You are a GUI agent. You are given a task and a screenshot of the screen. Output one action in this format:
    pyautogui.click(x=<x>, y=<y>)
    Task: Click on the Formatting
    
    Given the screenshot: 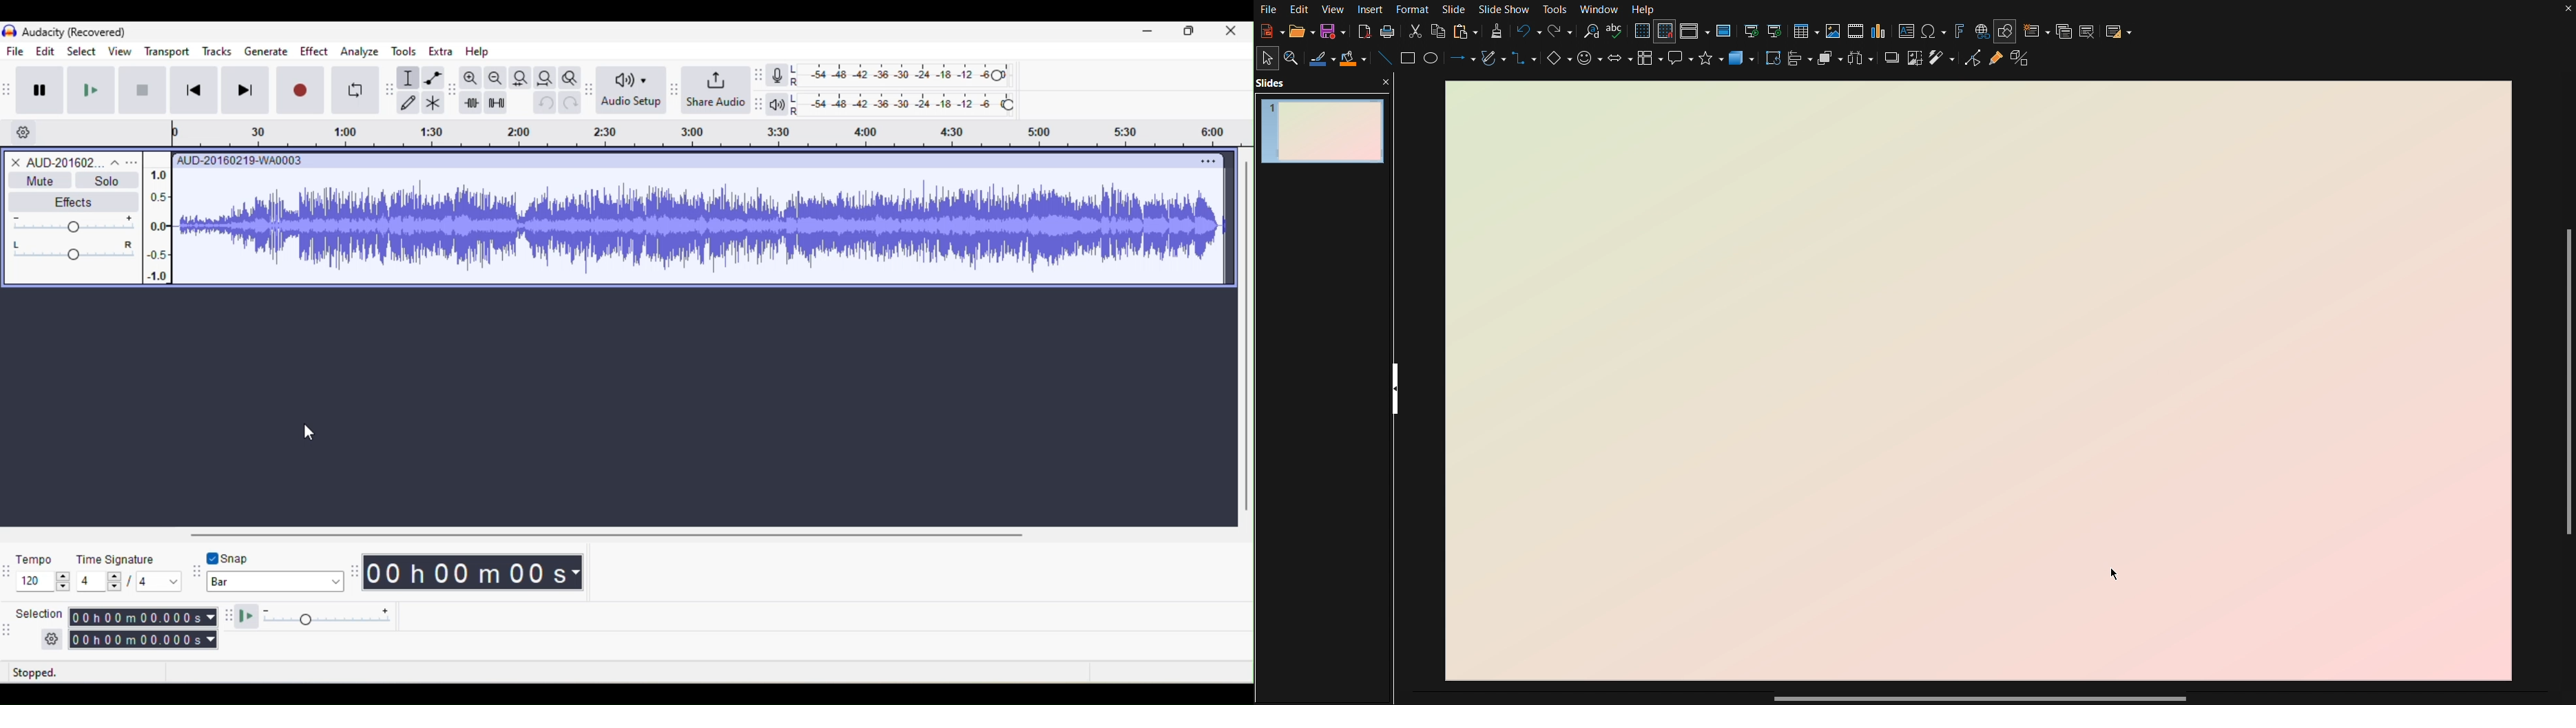 What is the action you would take?
    pyautogui.click(x=1496, y=31)
    